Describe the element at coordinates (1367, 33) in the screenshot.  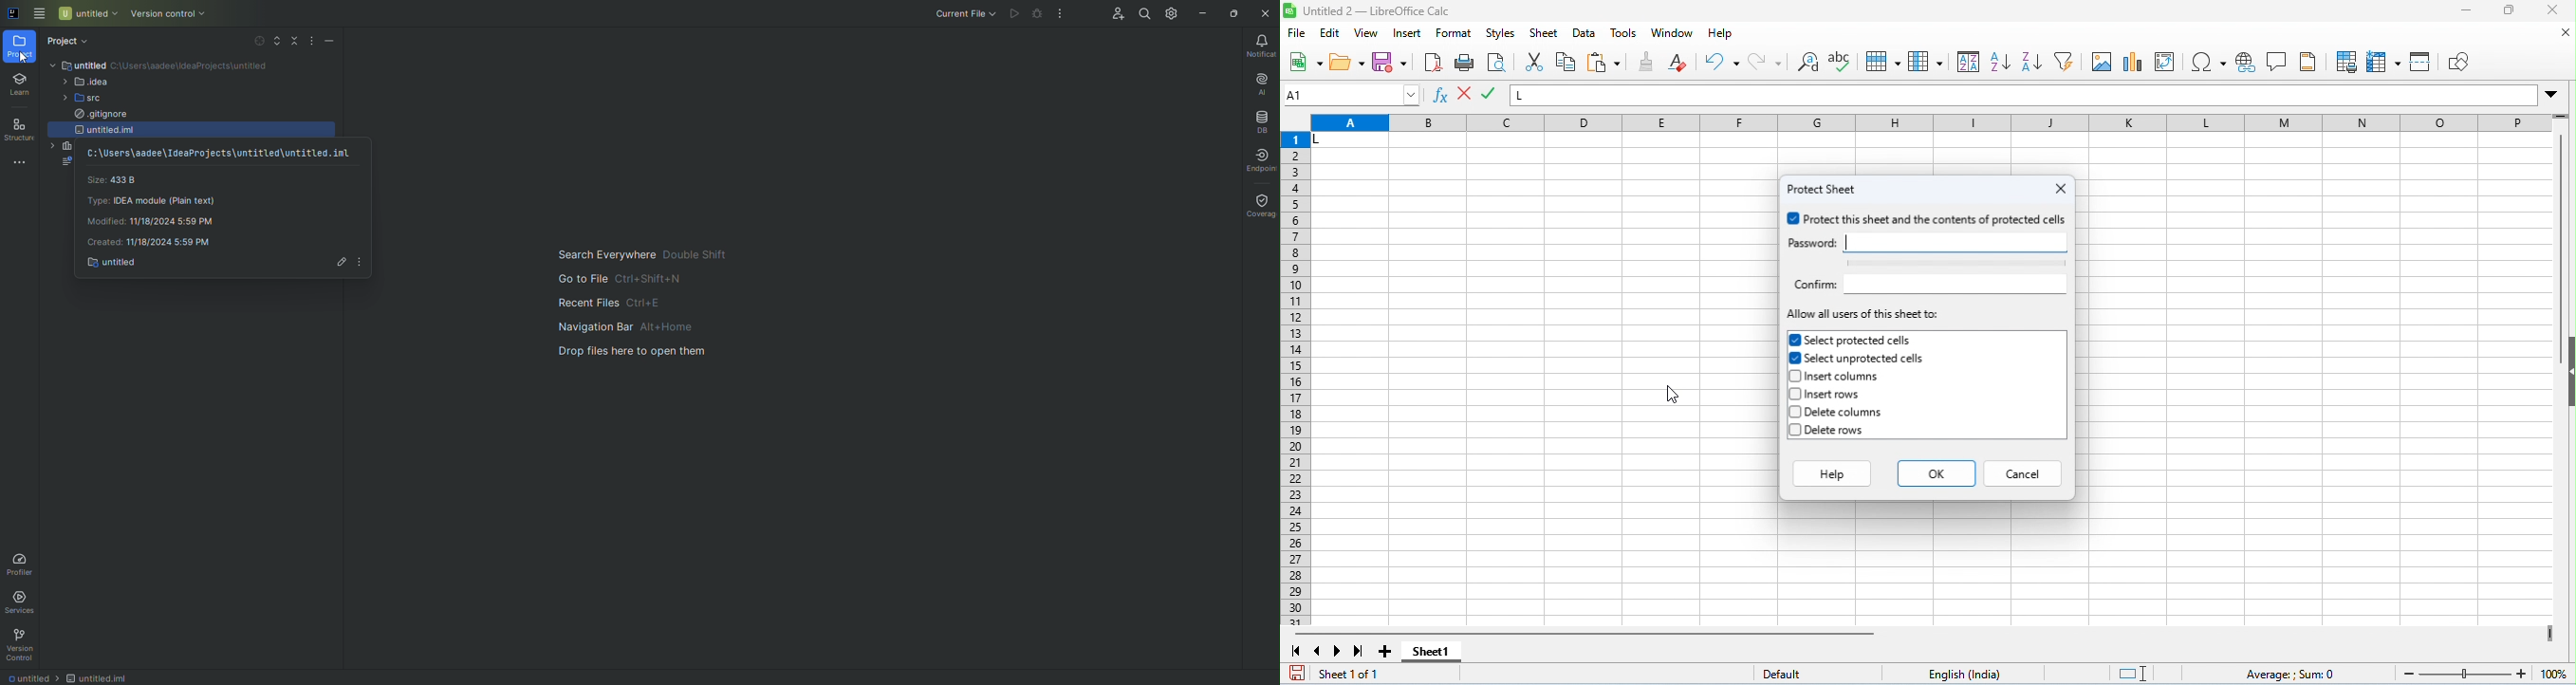
I see `view` at that location.